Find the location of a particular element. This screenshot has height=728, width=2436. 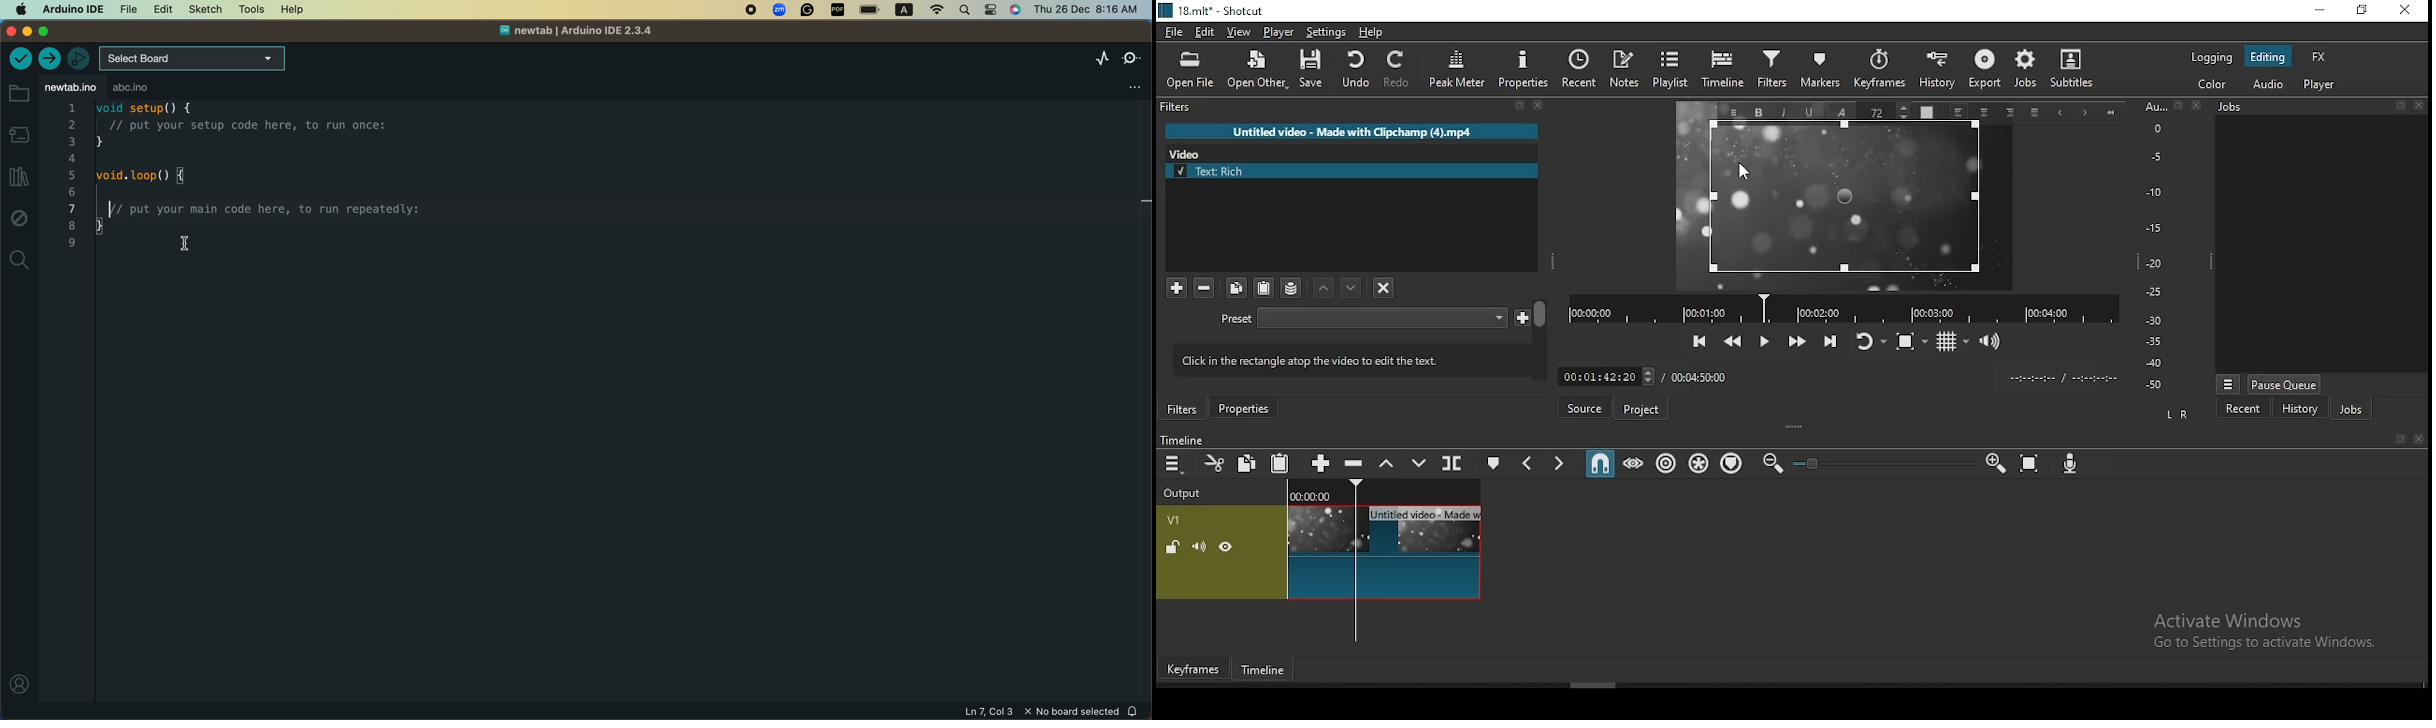

ripple delete is located at coordinates (1356, 464).